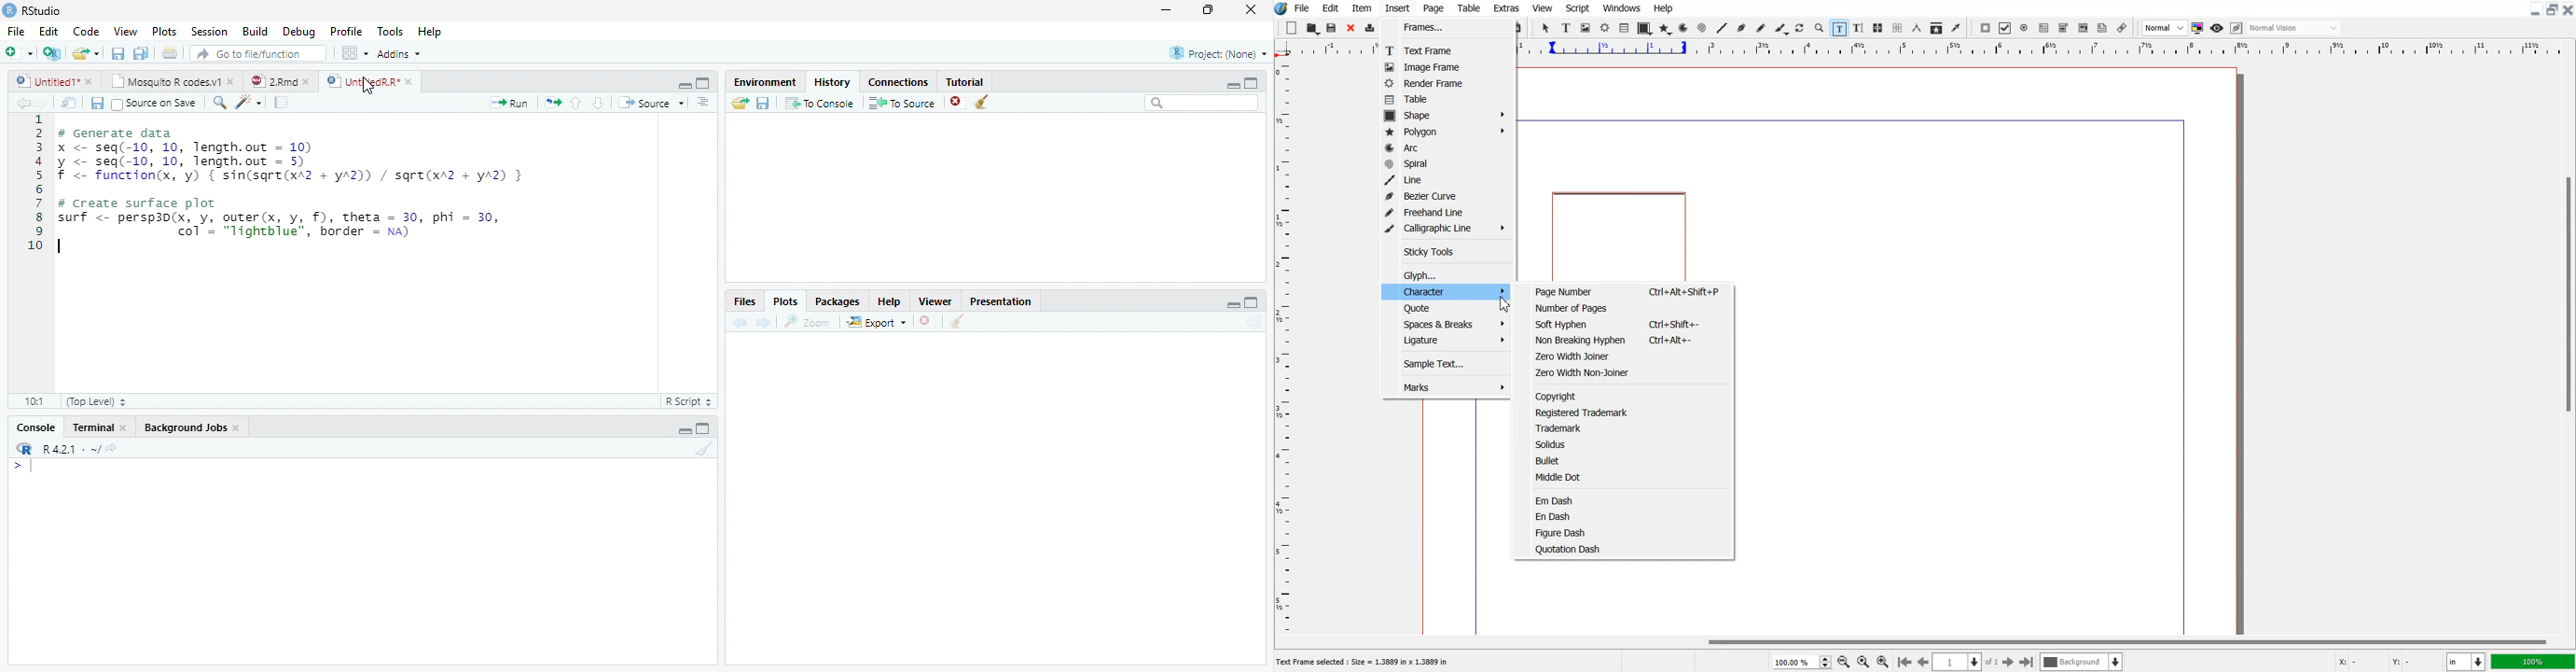  What do you see at coordinates (833, 81) in the screenshot?
I see `History` at bounding box center [833, 81].